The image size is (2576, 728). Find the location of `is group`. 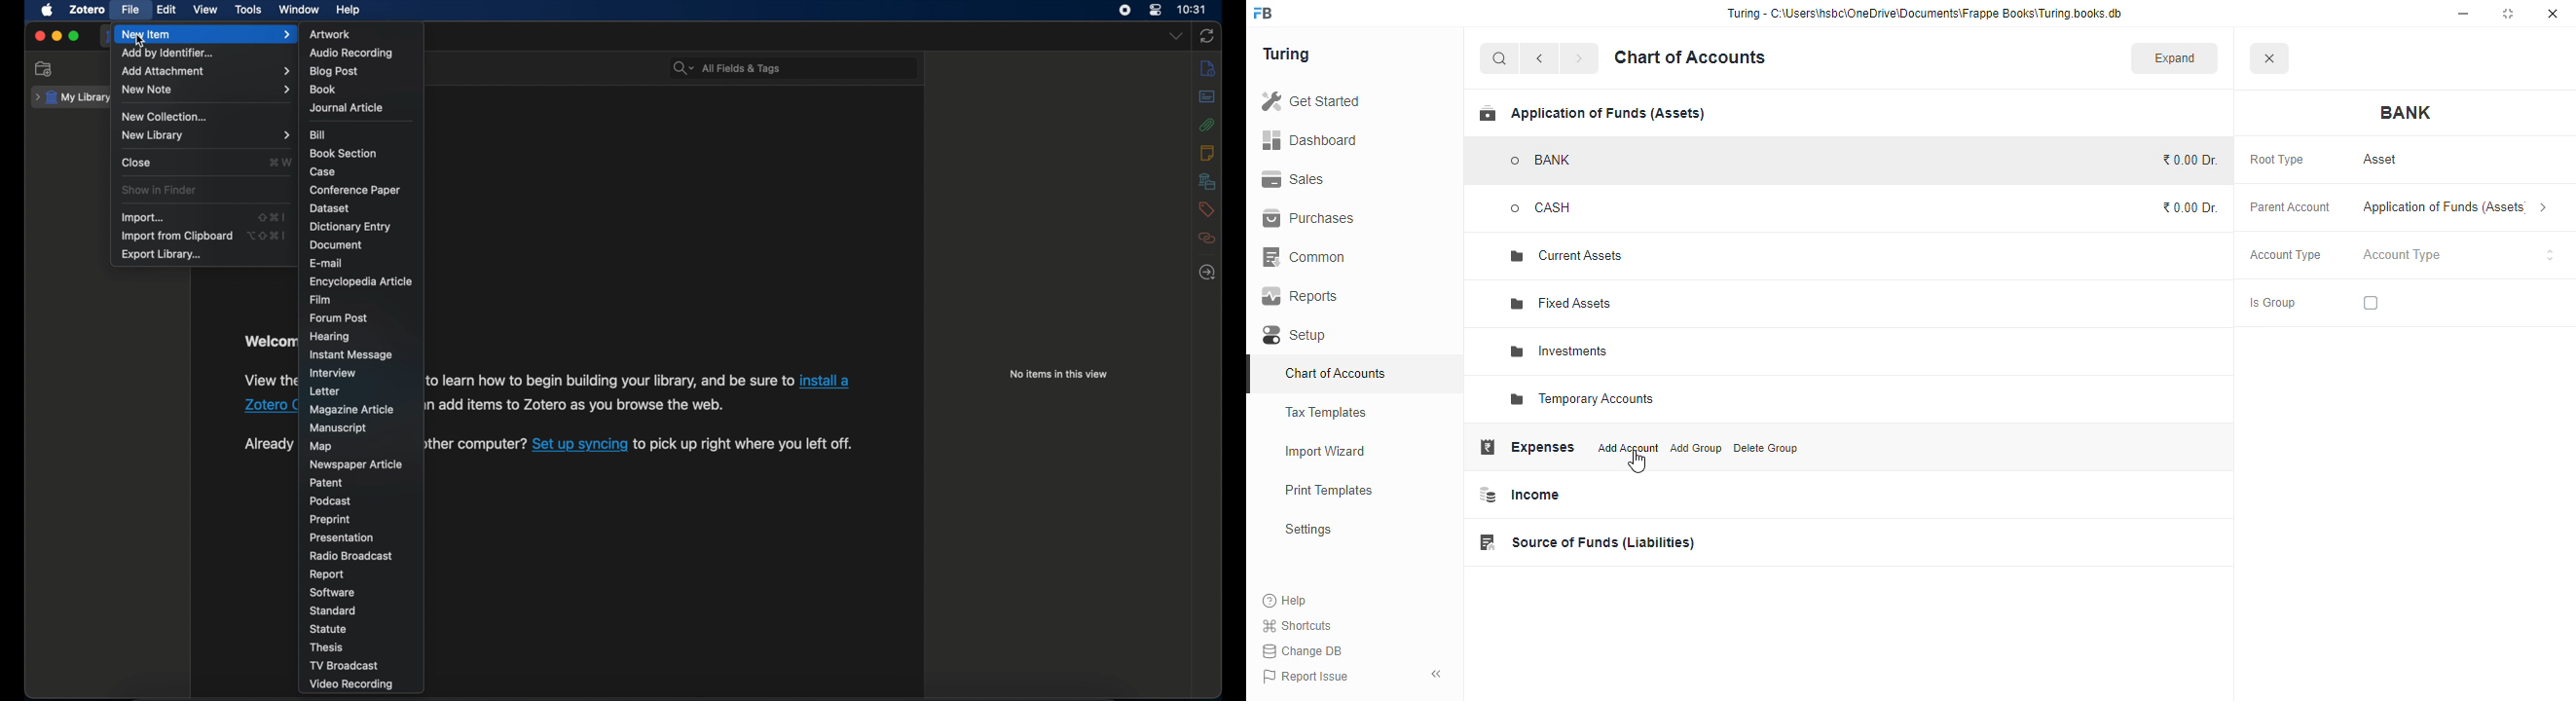

is group is located at coordinates (2272, 304).